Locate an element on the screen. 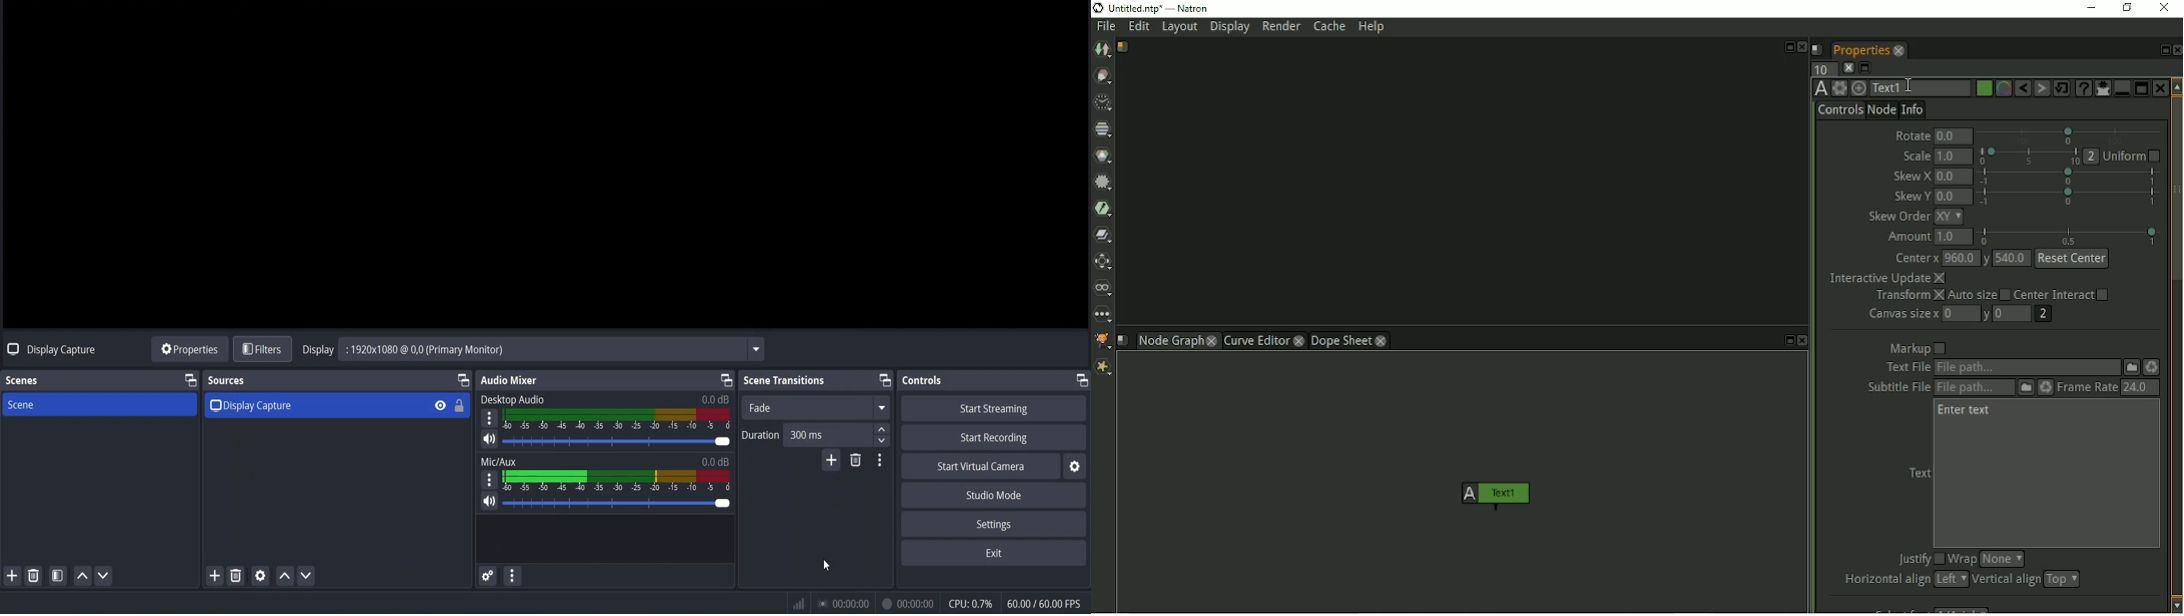  no source selected is located at coordinates (49, 349).